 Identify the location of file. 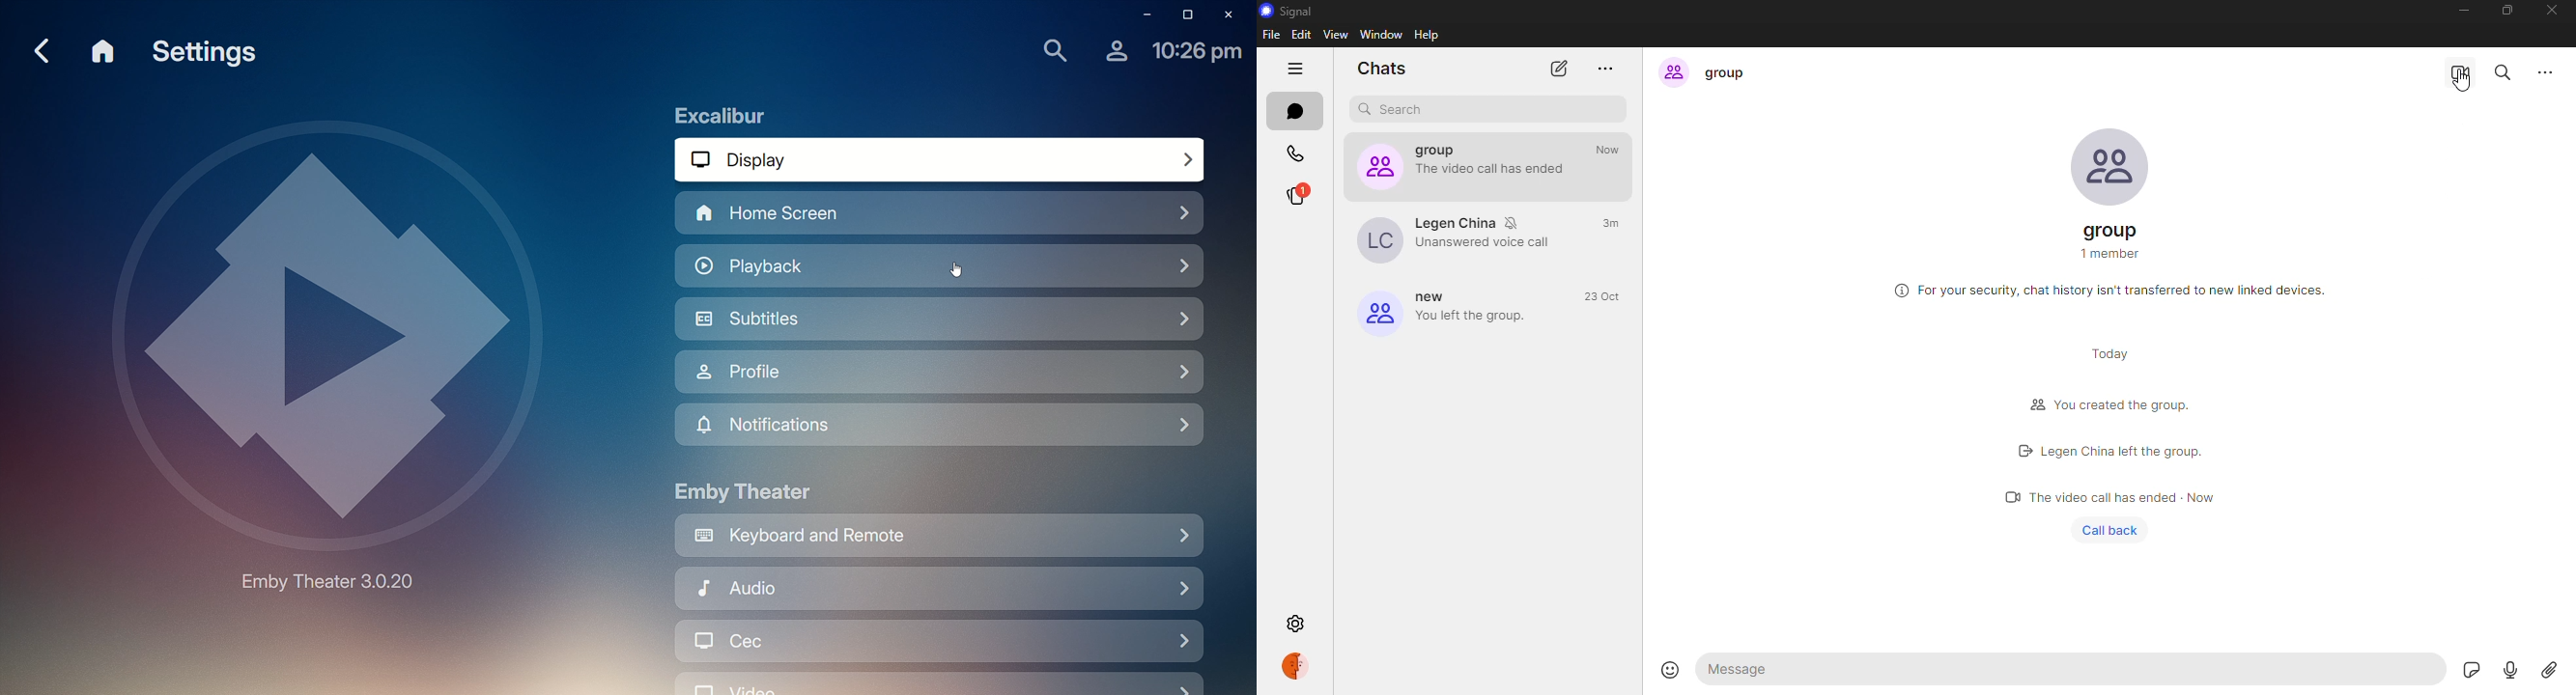
(1274, 34).